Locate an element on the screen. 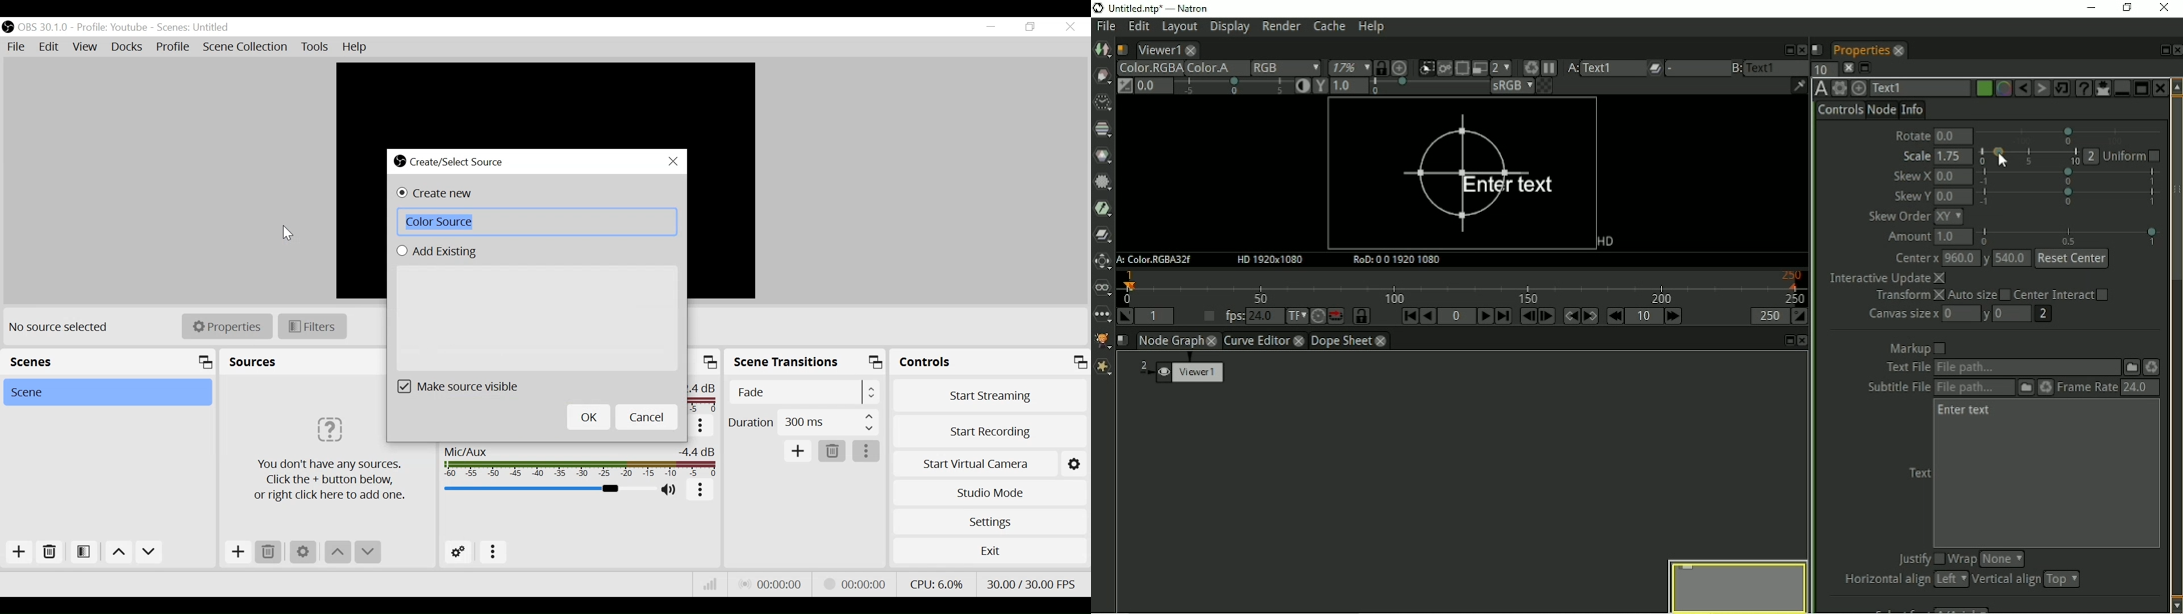  (un)select Add Existing is located at coordinates (439, 252).